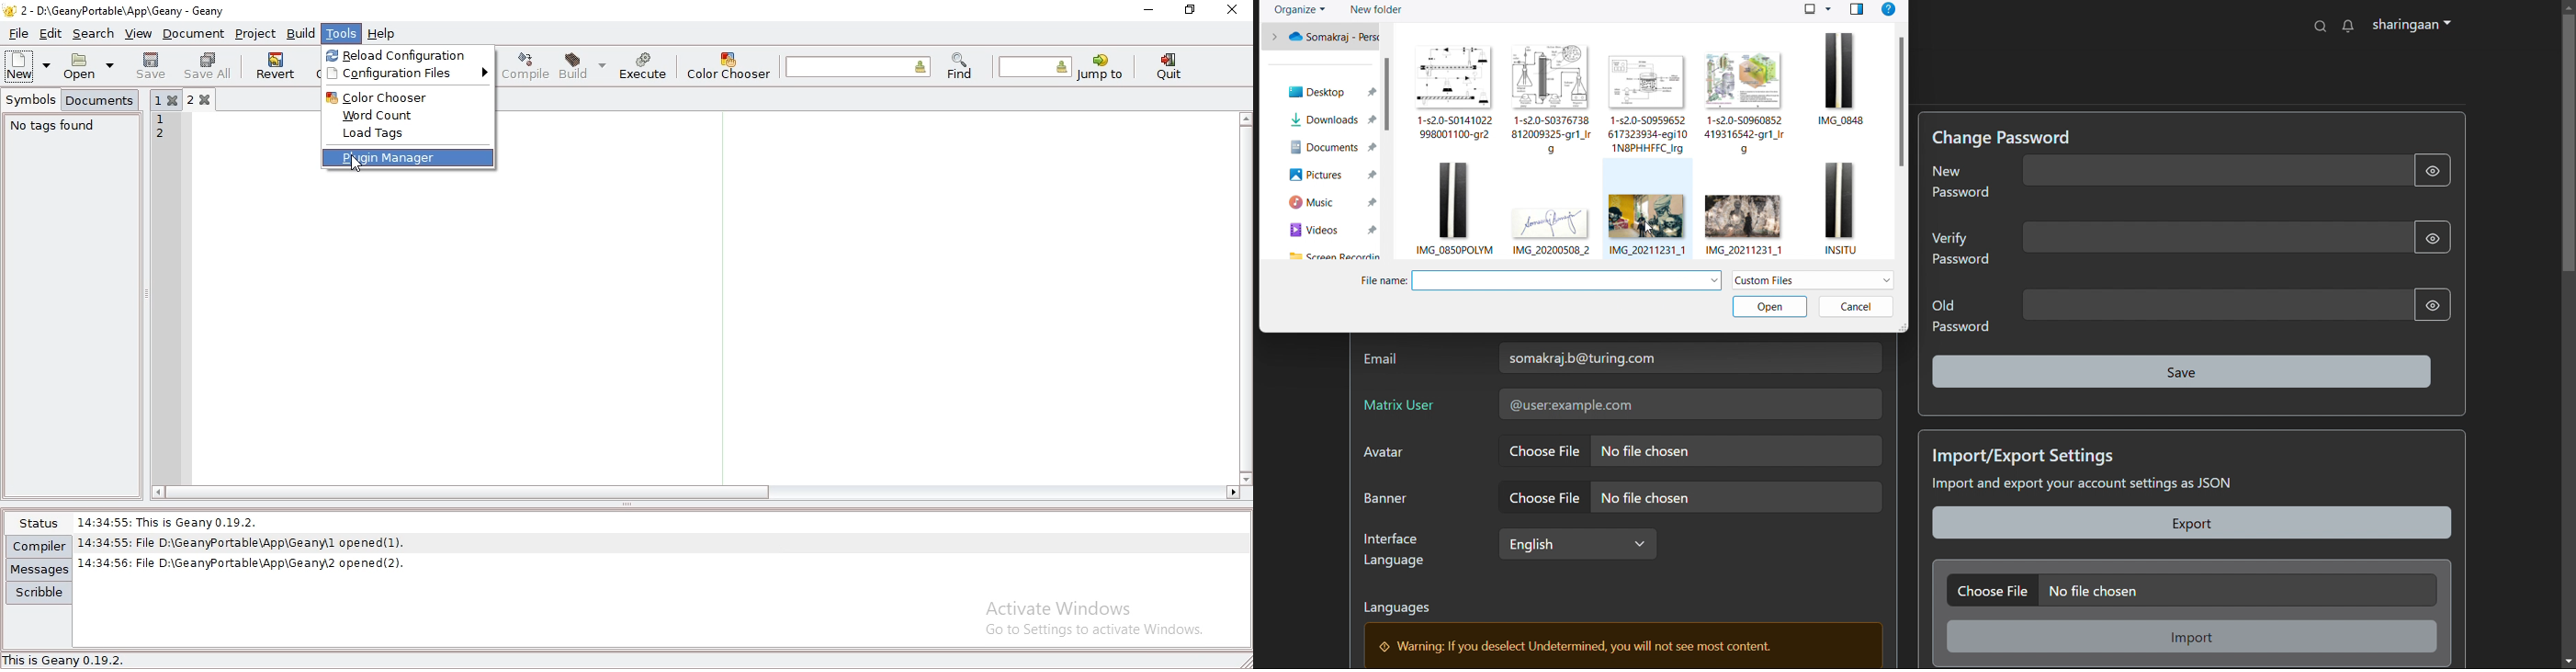 The width and height of the screenshot is (2576, 672). I want to click on old password, so click(2218, 305).